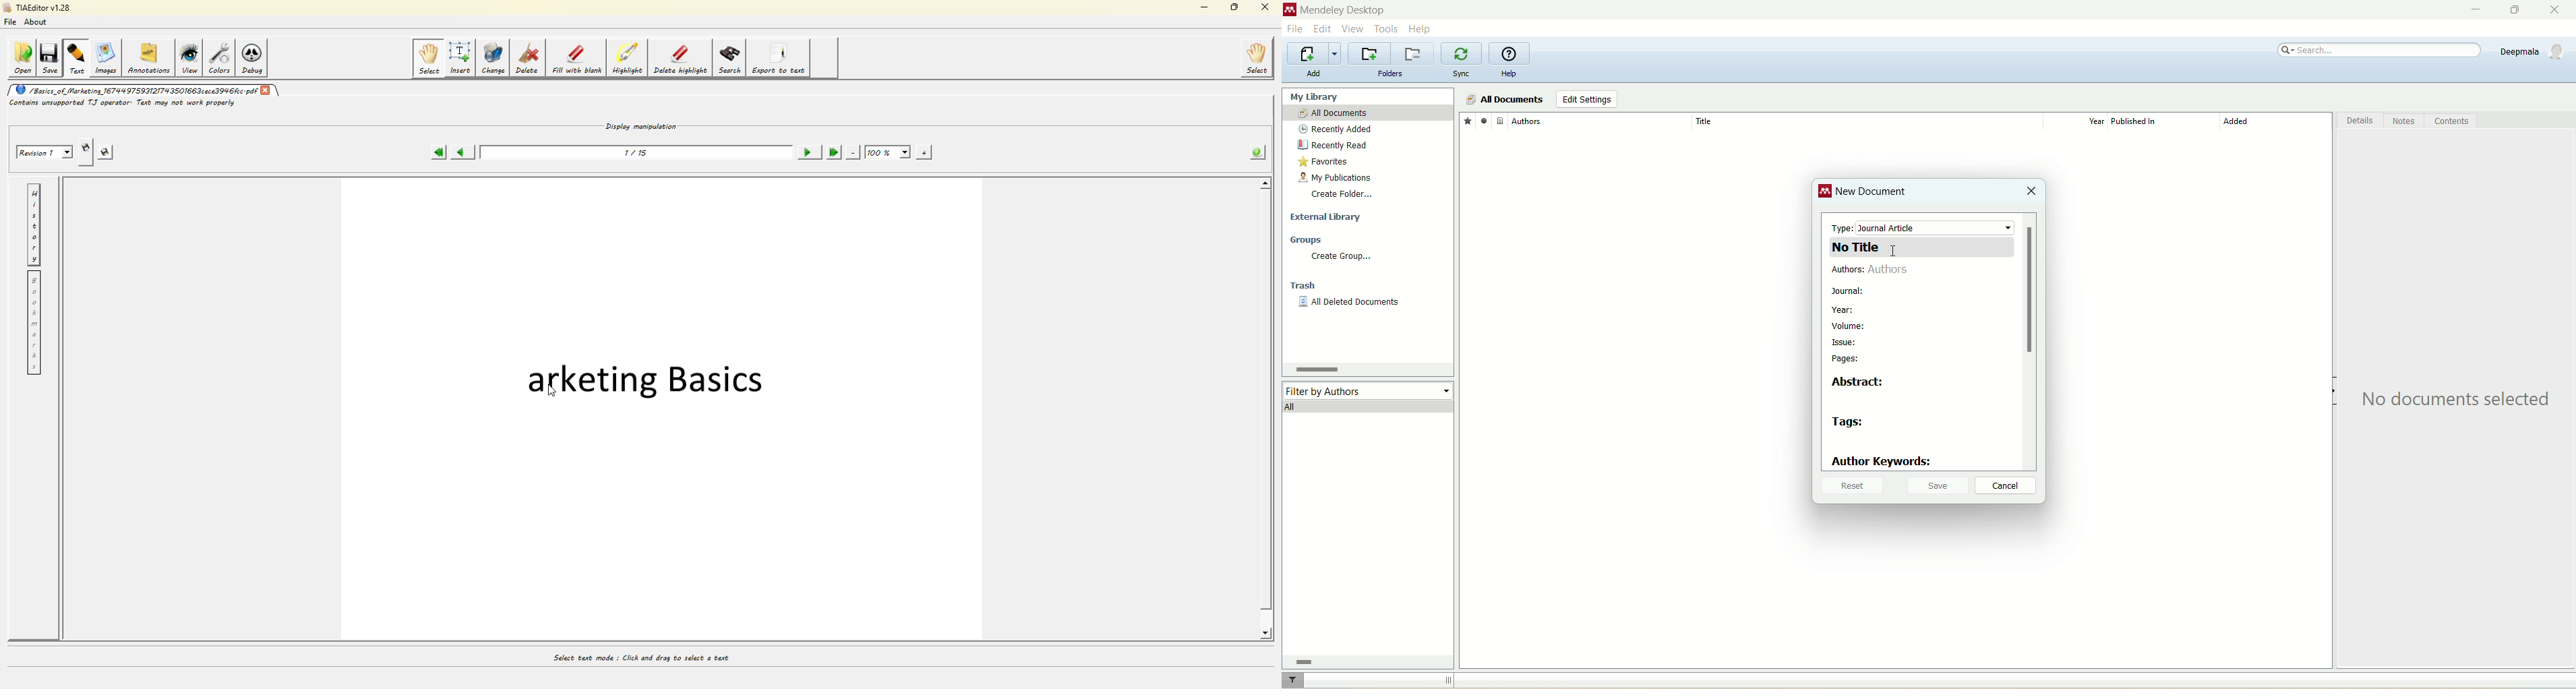 The height and width of the screenshot is (700, 2576). I want to click on tags, so click(1849, 423).